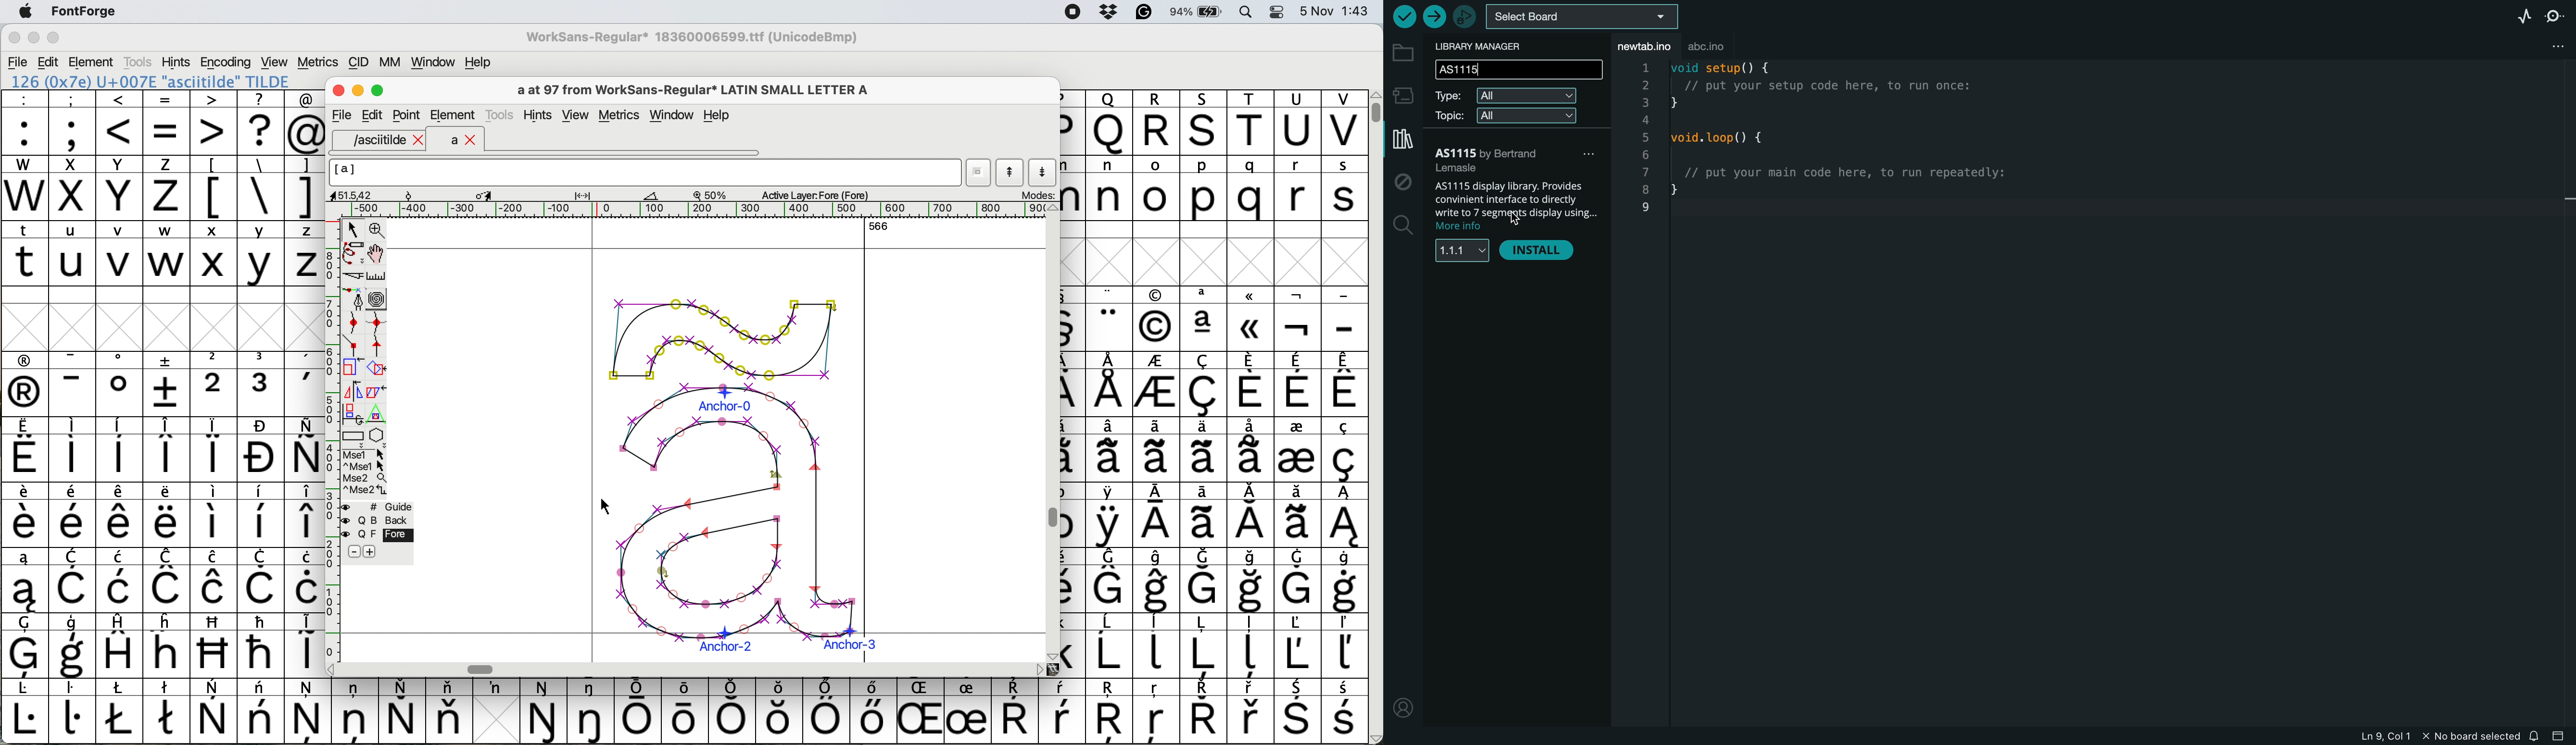 Image resolution: width=2576 pixels, height=756 pixels. I want to click on help, so click(479, 62).